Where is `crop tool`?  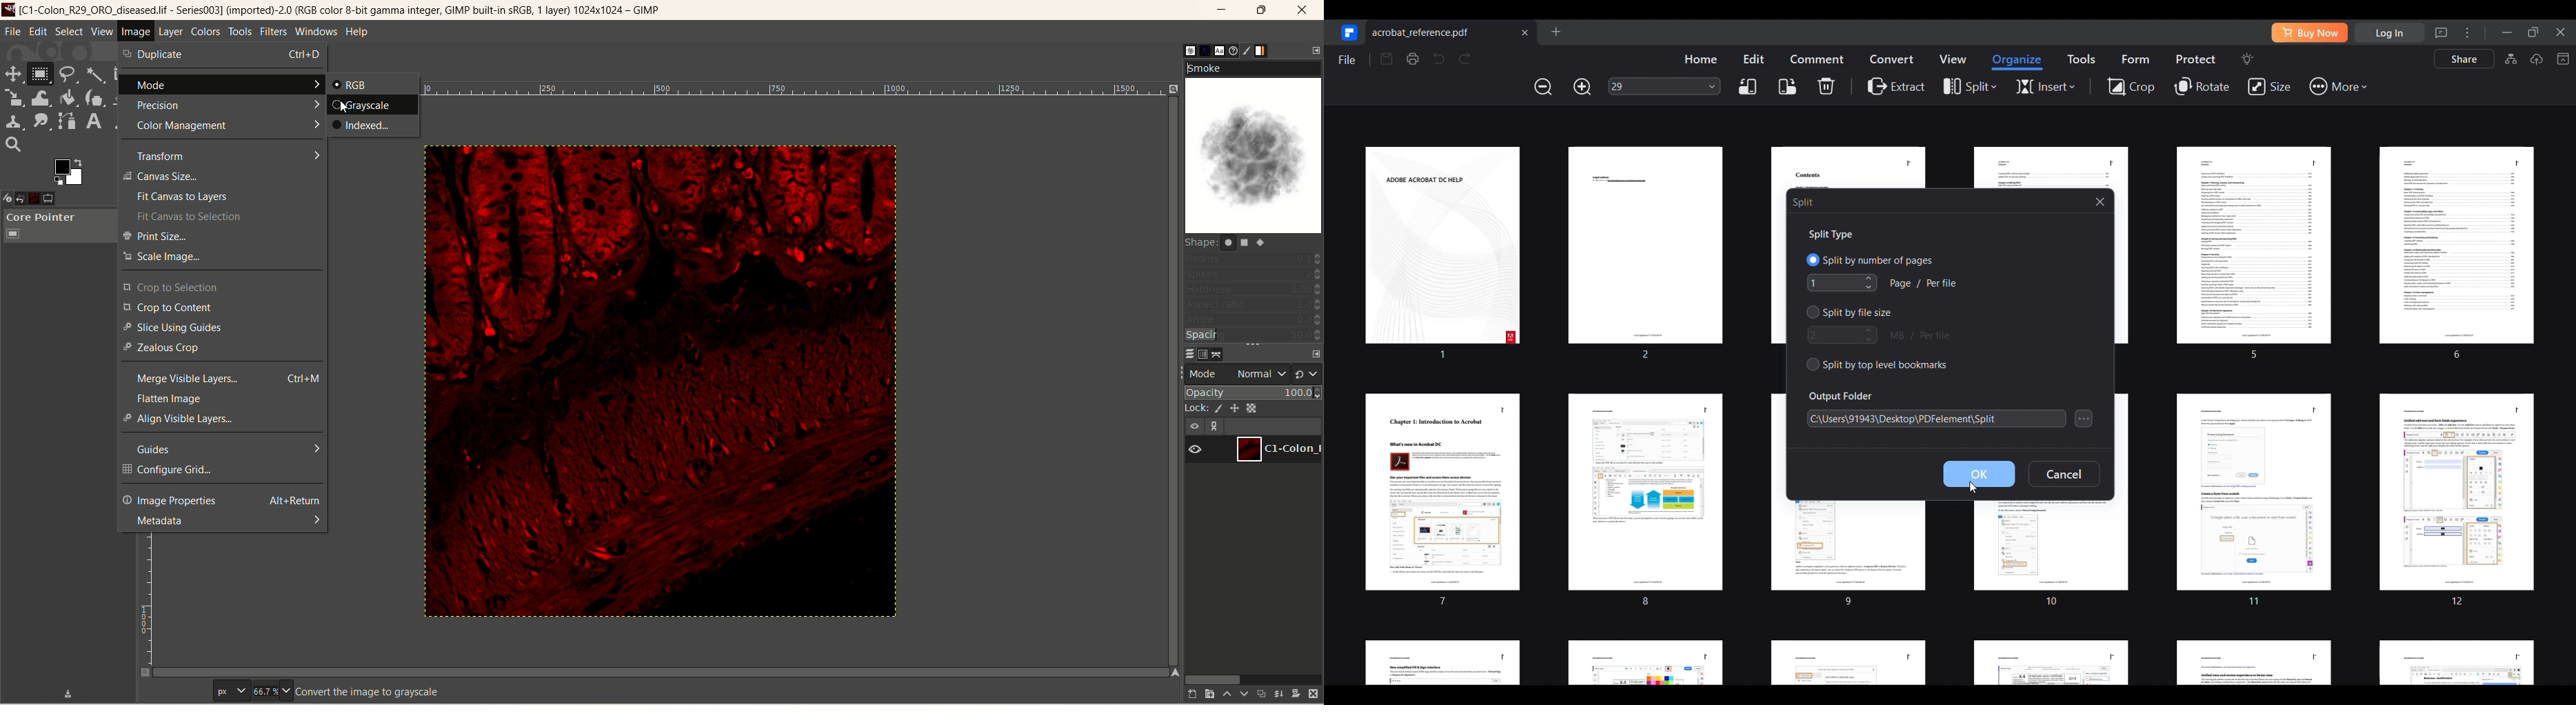 crop tool is located at coordinates (119, 72).